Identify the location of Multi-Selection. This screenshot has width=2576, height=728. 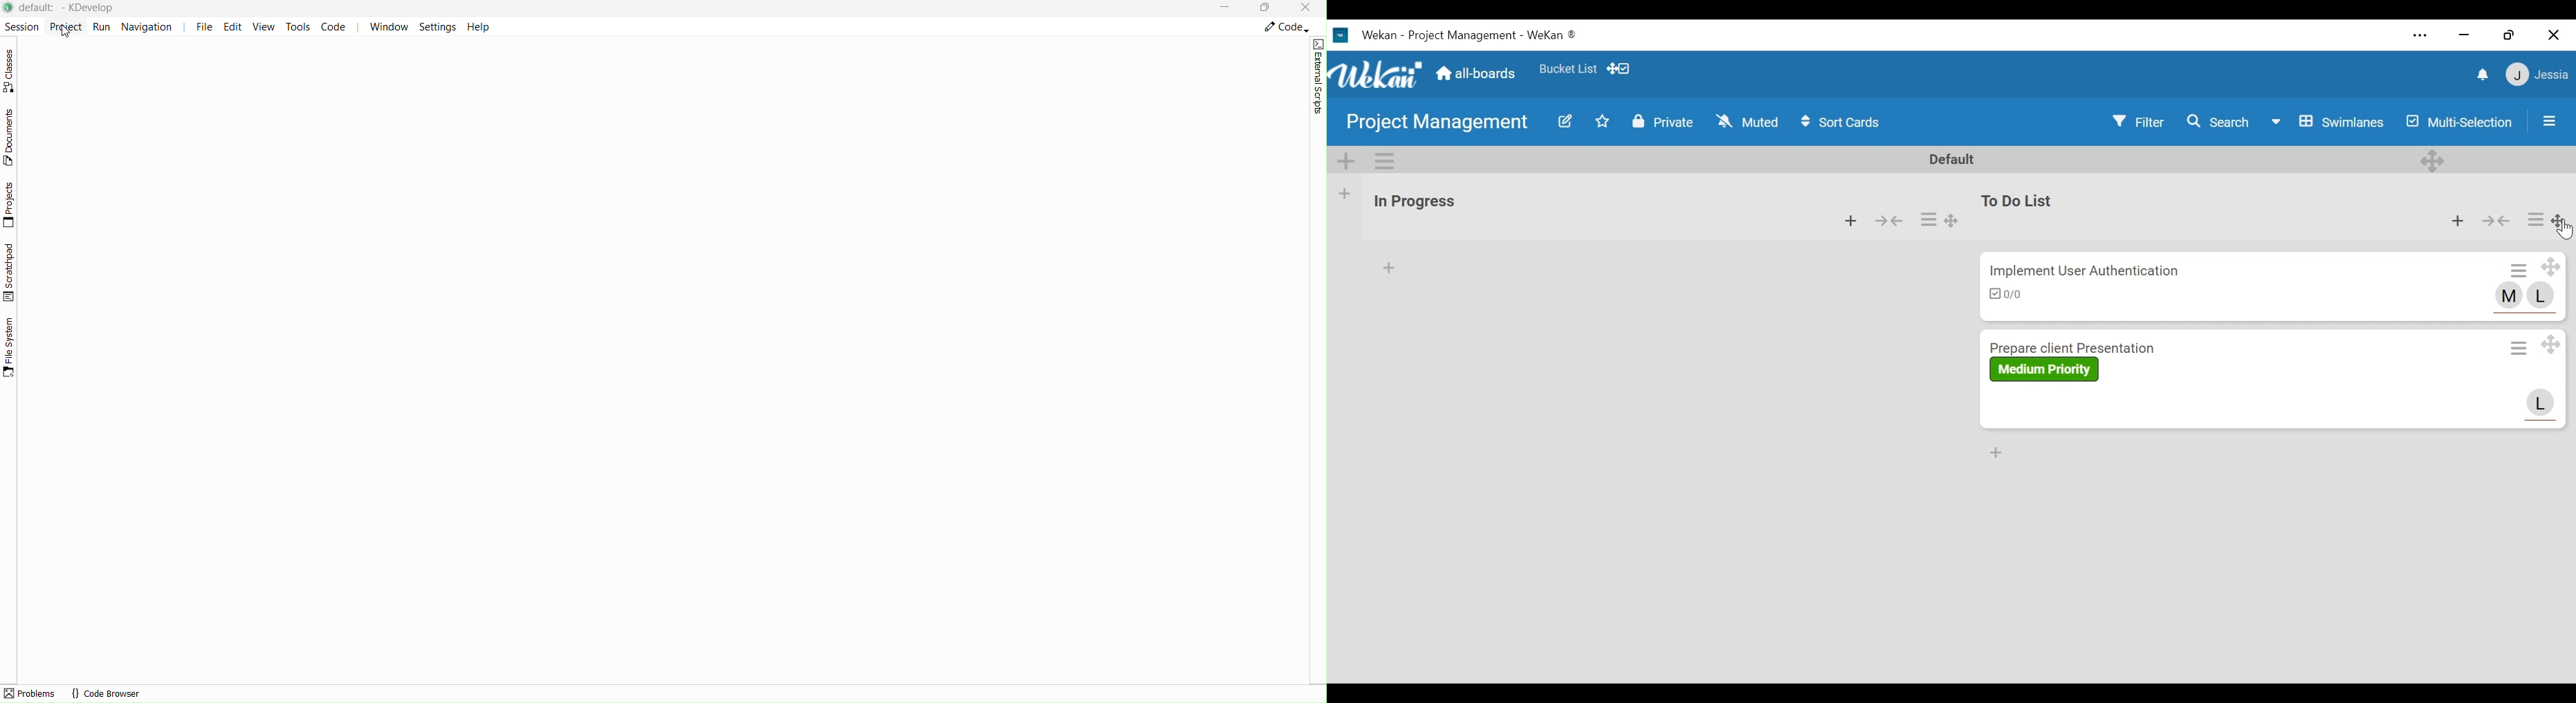
(2458, 122).